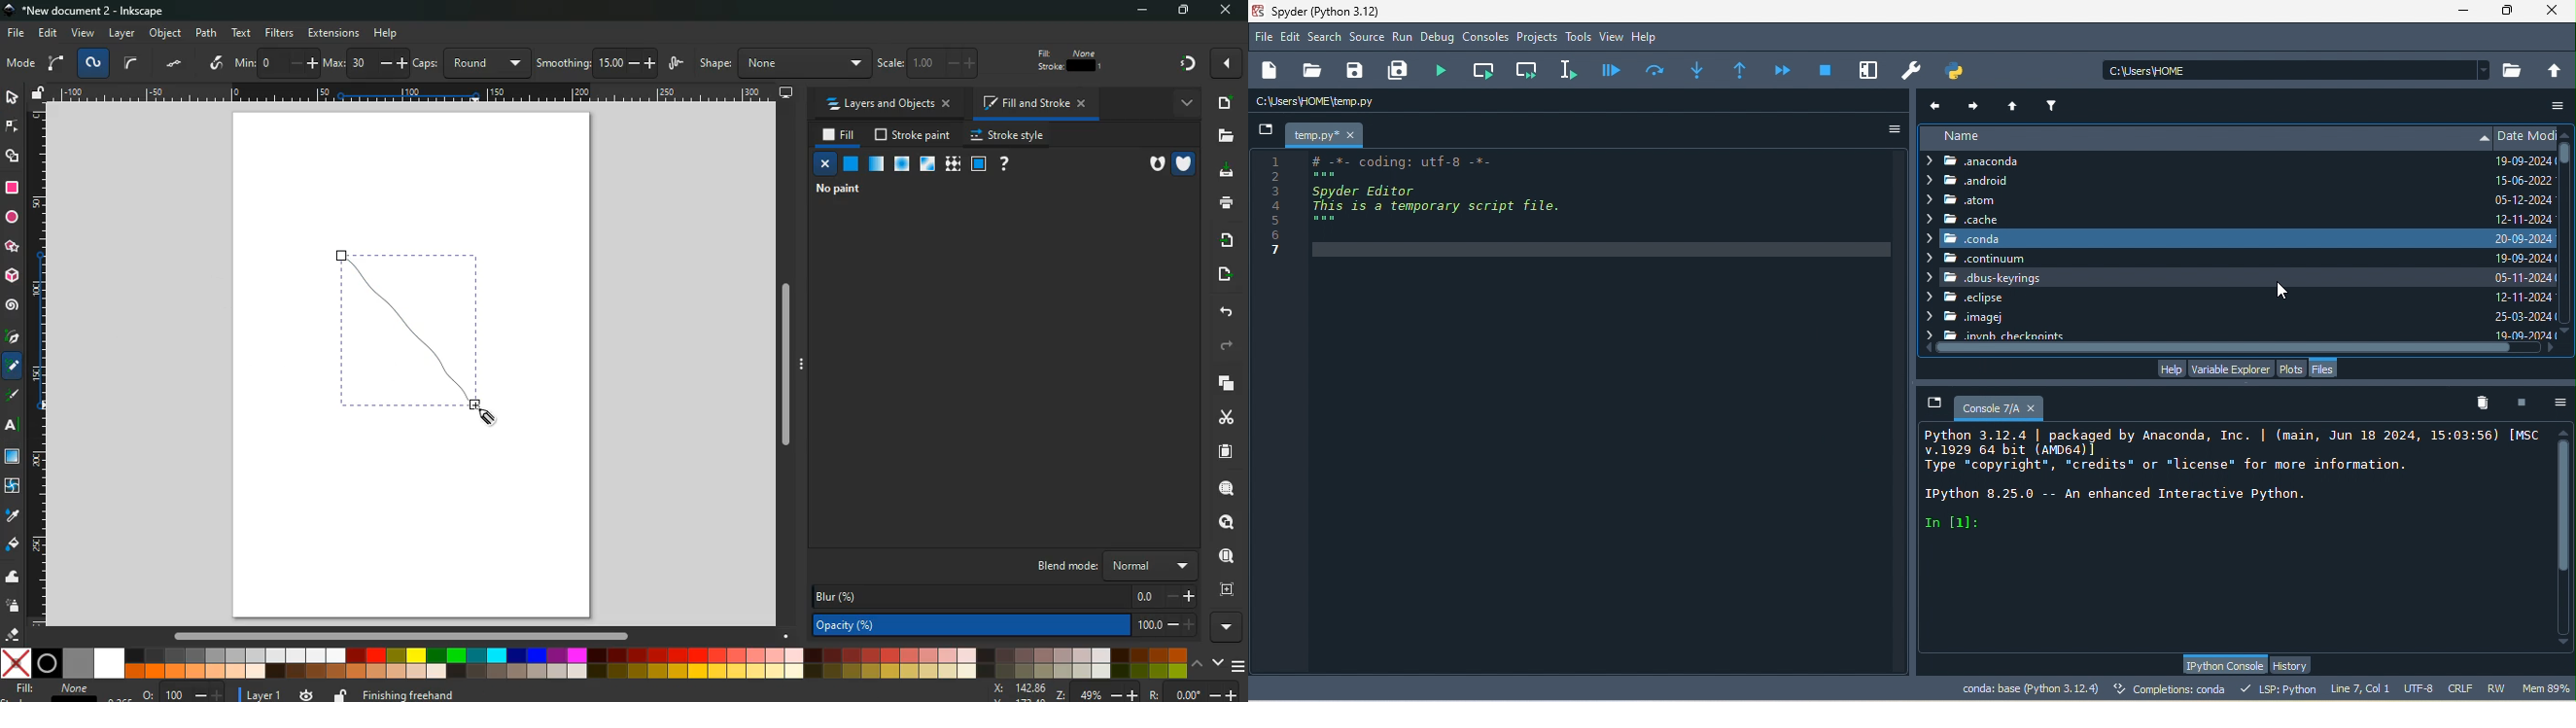 Image resolution: width=2576 pixels, height=728 pixels. I want to click on no objects, so click(860, 190).